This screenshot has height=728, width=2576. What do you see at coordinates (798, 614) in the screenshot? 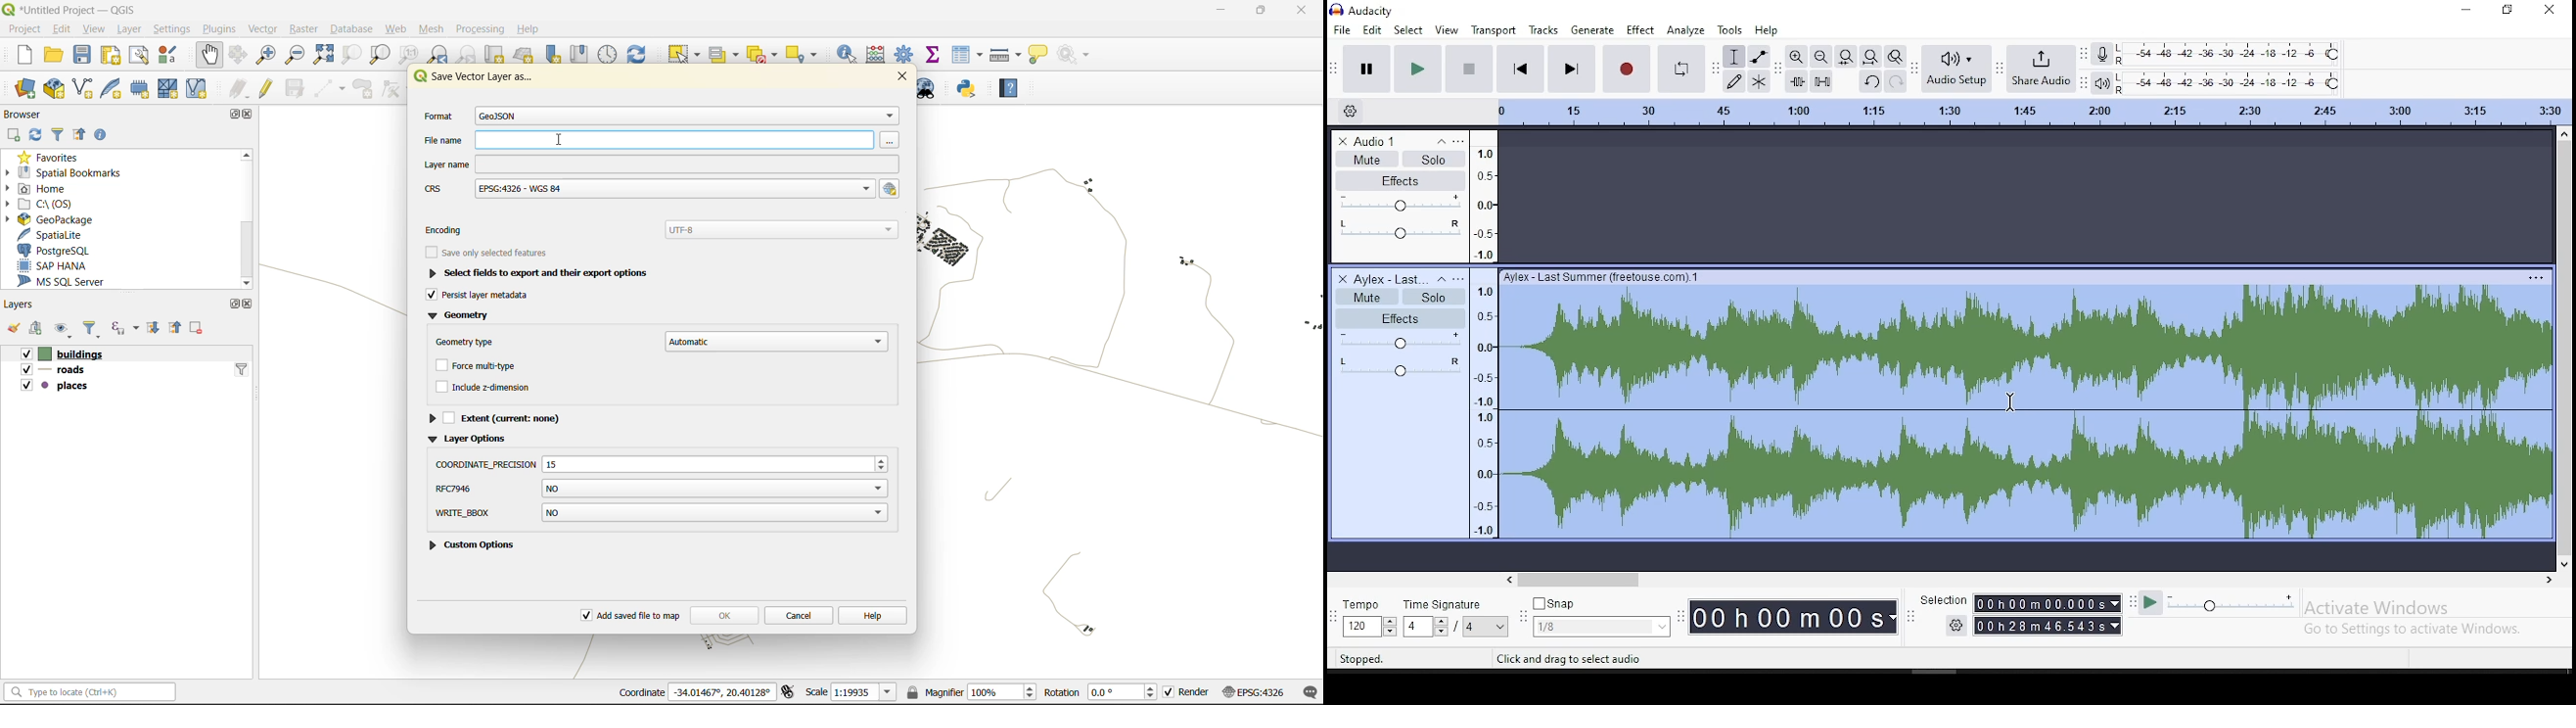
I see `cancel` at bounding box center [798, 614].